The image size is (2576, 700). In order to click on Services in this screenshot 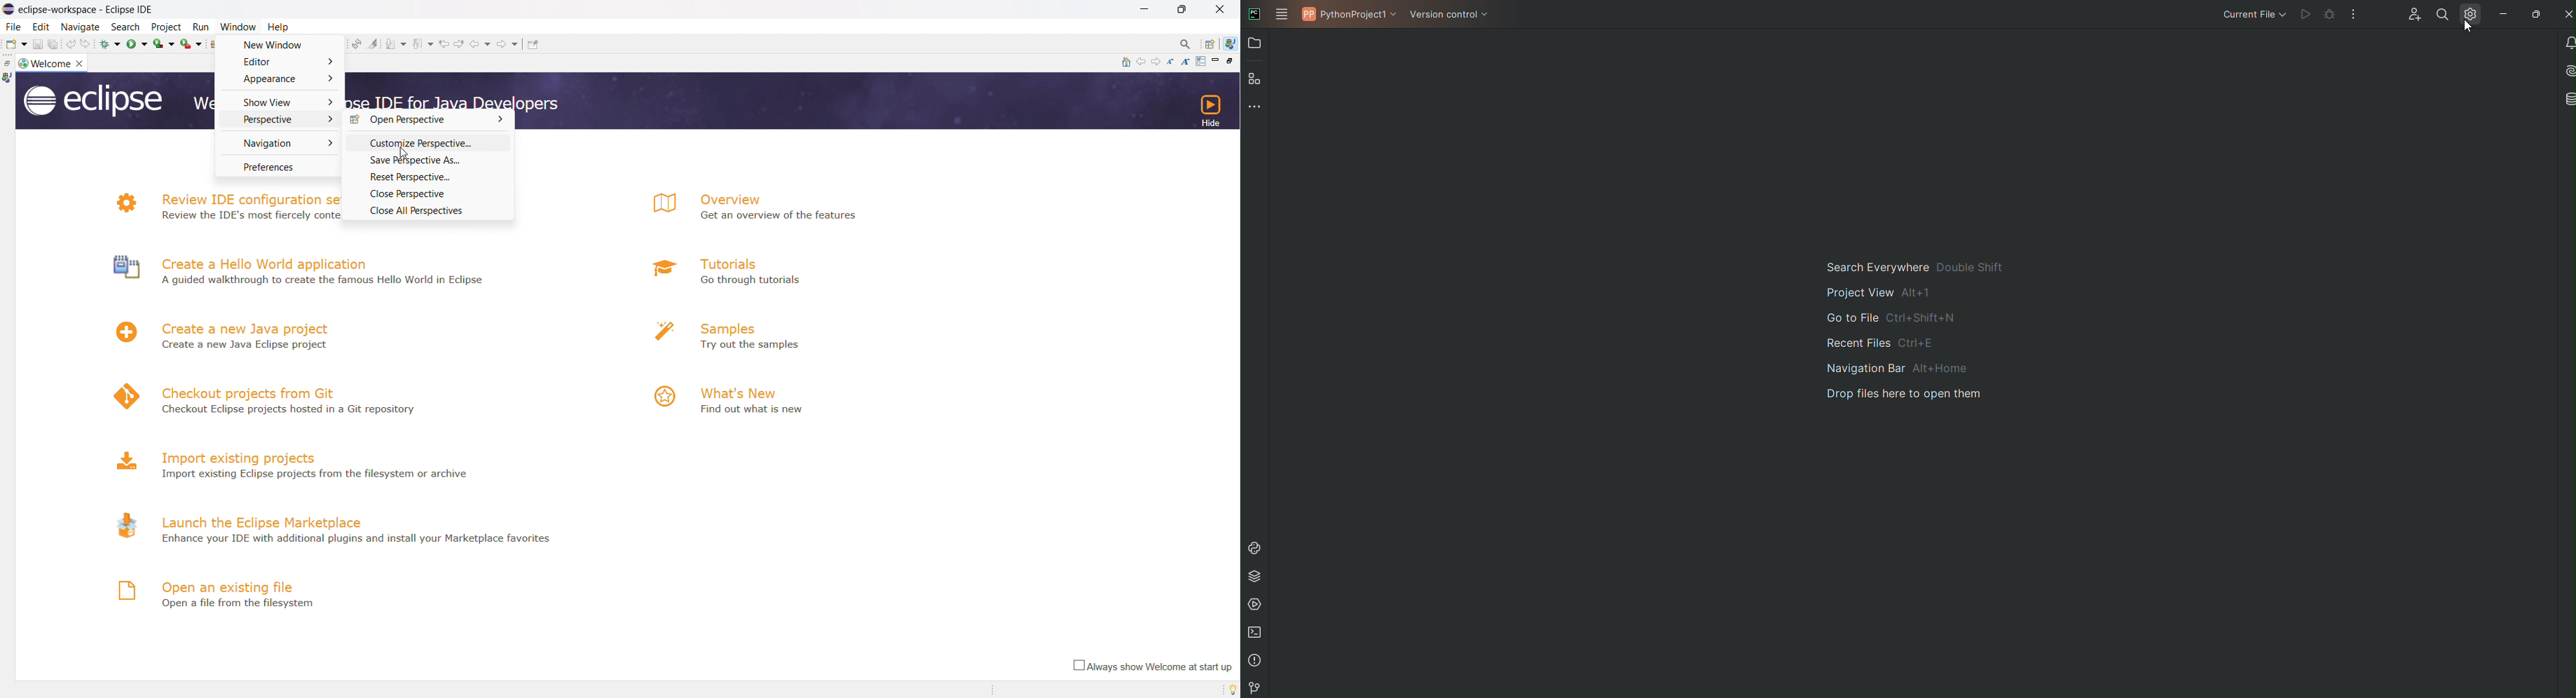, I will do `click(1255, 606)`.